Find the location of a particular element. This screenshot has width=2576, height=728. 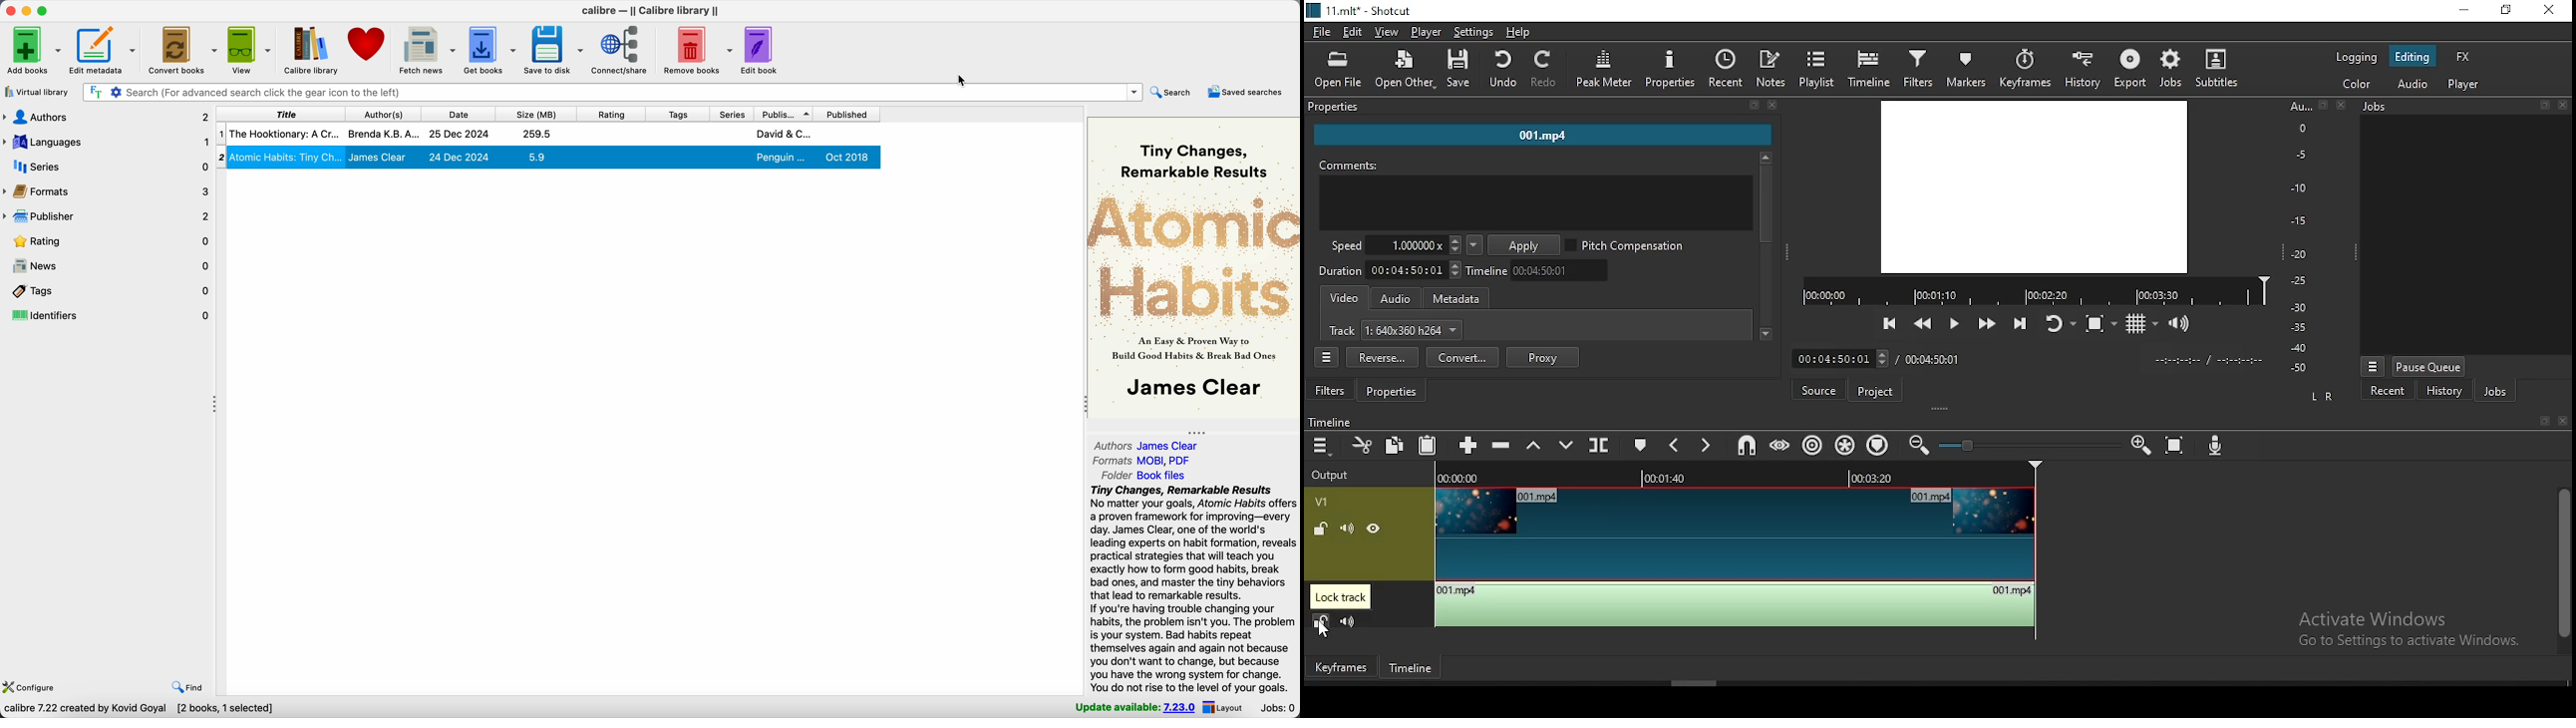

logging is located at coordinates (2356, 58).